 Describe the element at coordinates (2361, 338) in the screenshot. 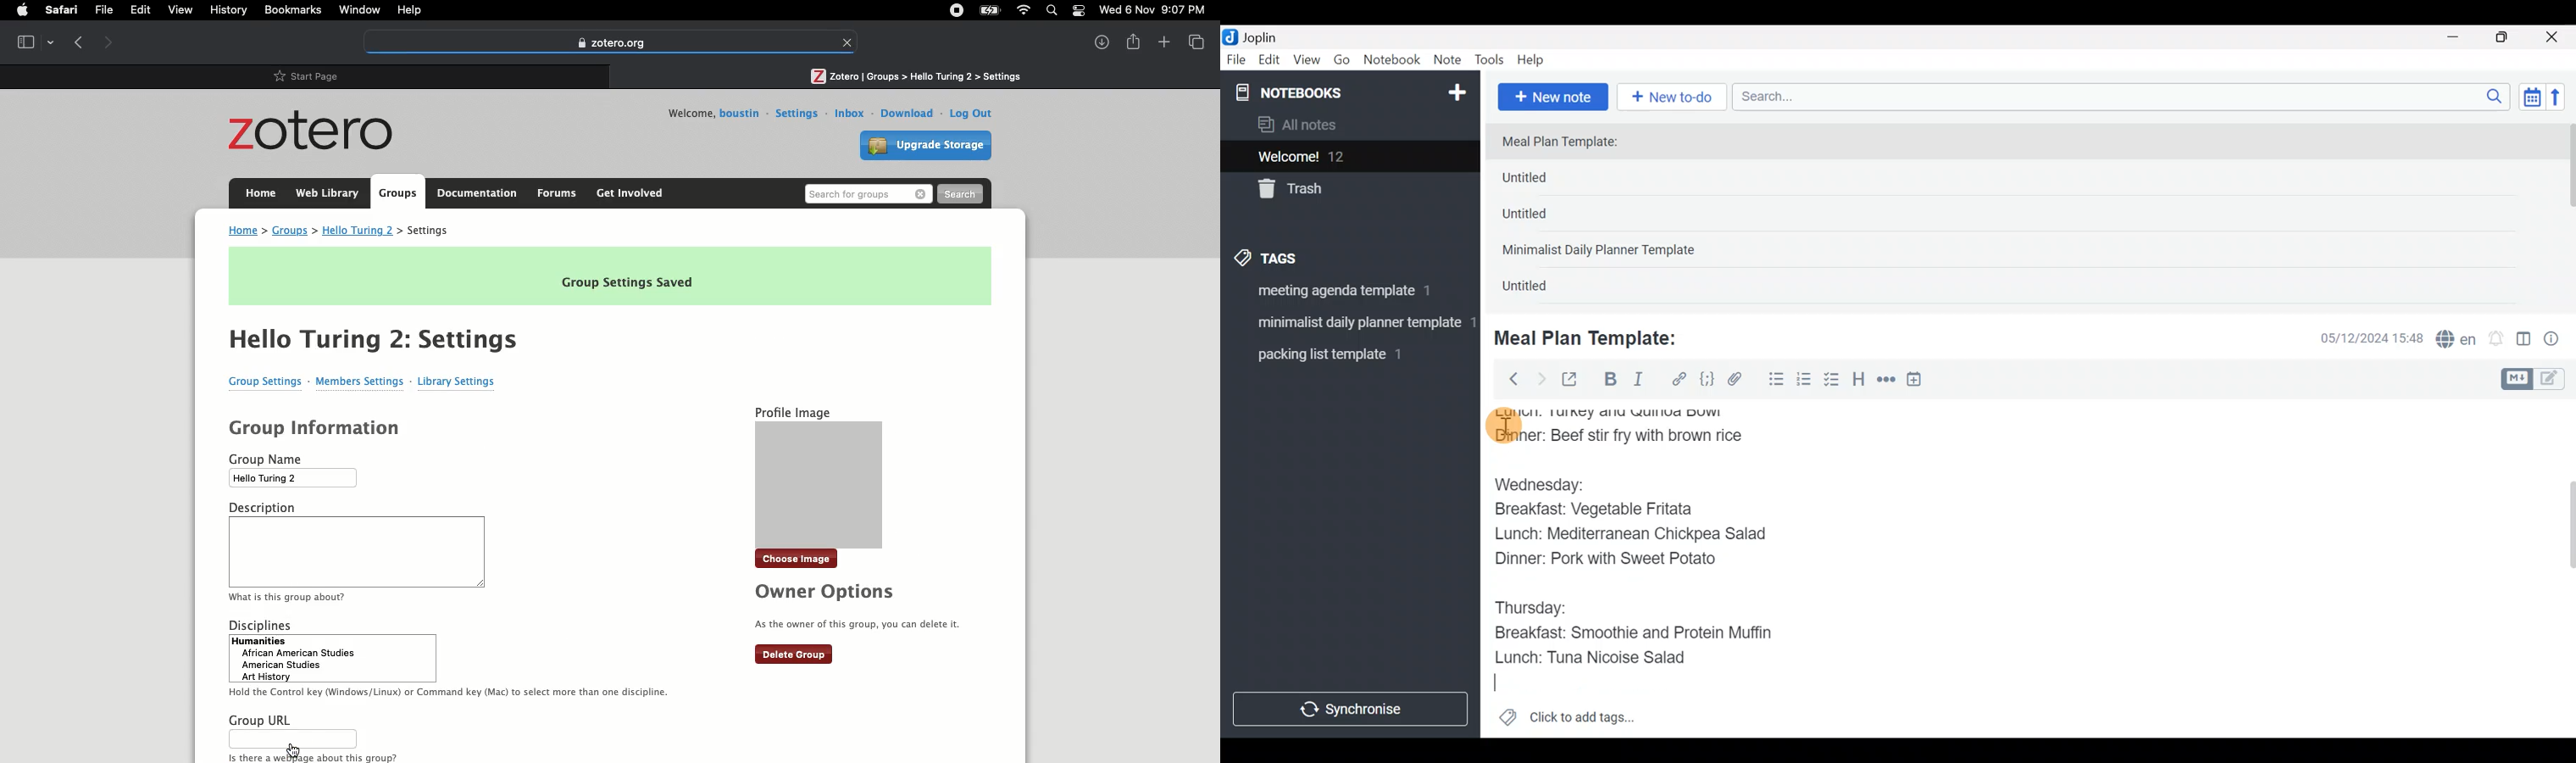

I see `Date & time` at that location.